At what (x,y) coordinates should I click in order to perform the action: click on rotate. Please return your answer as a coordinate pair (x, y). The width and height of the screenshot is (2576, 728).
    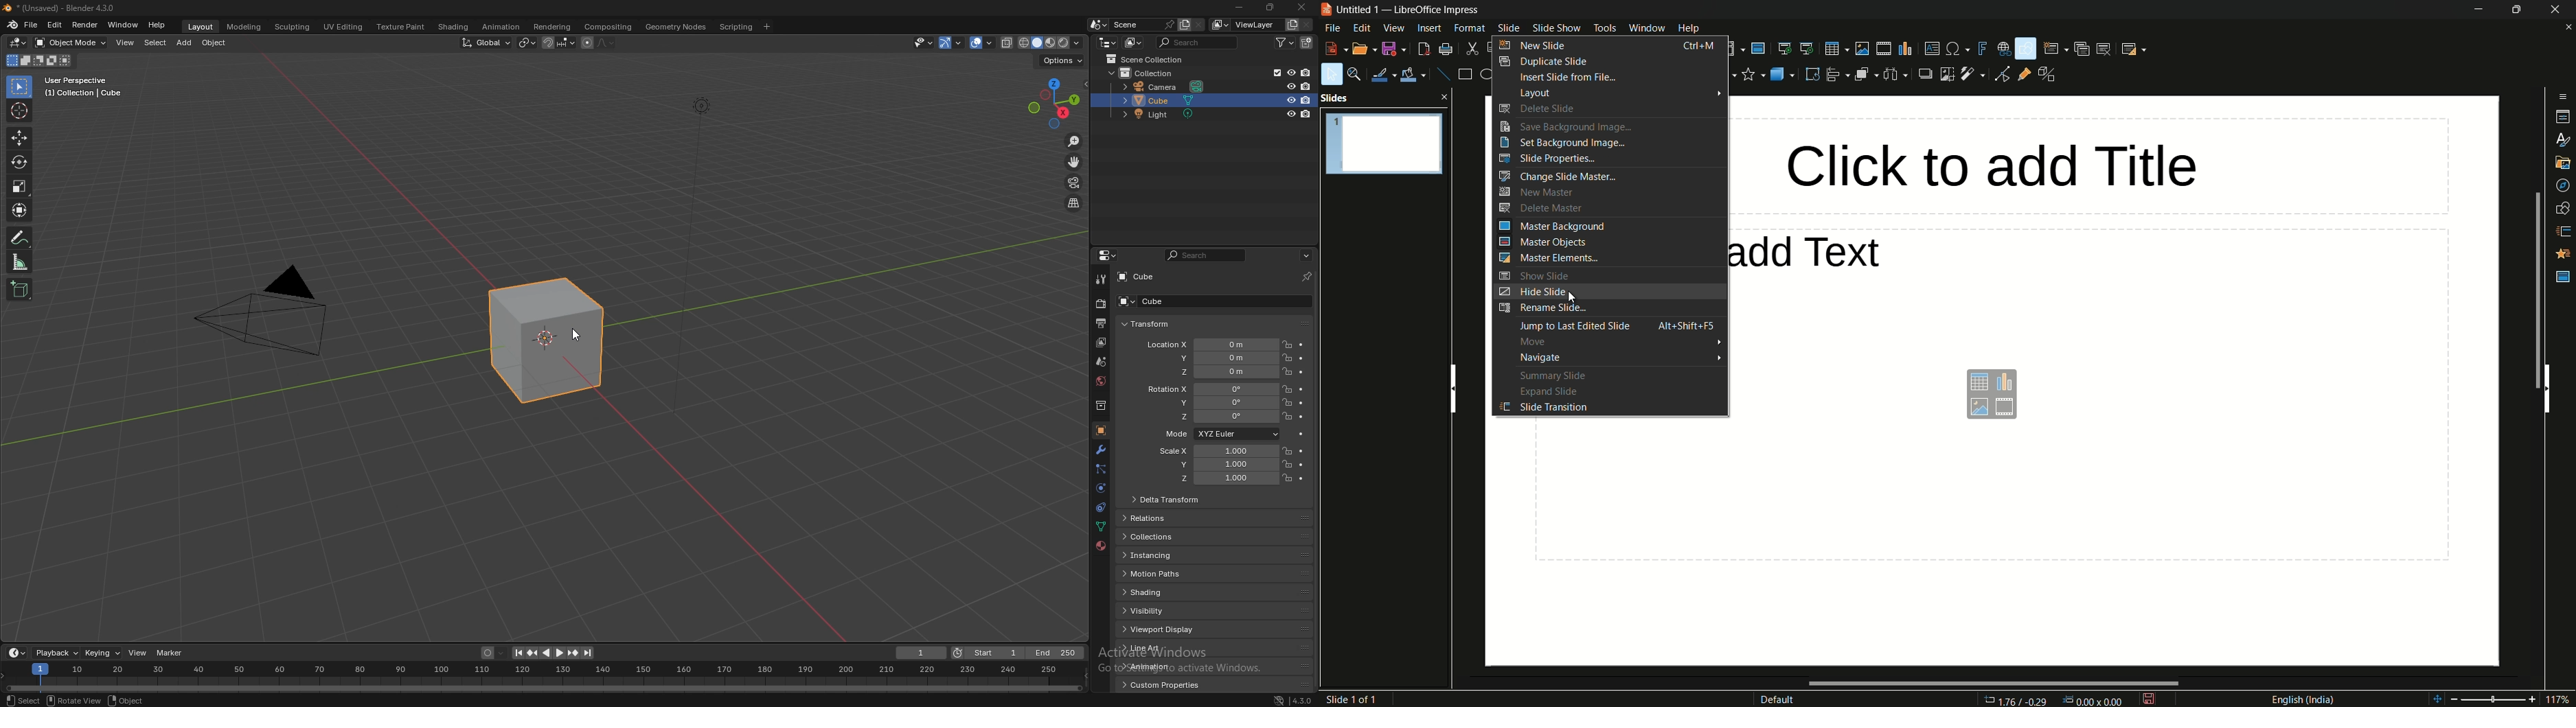
    Looking at the image, I should click on (1812, 74).